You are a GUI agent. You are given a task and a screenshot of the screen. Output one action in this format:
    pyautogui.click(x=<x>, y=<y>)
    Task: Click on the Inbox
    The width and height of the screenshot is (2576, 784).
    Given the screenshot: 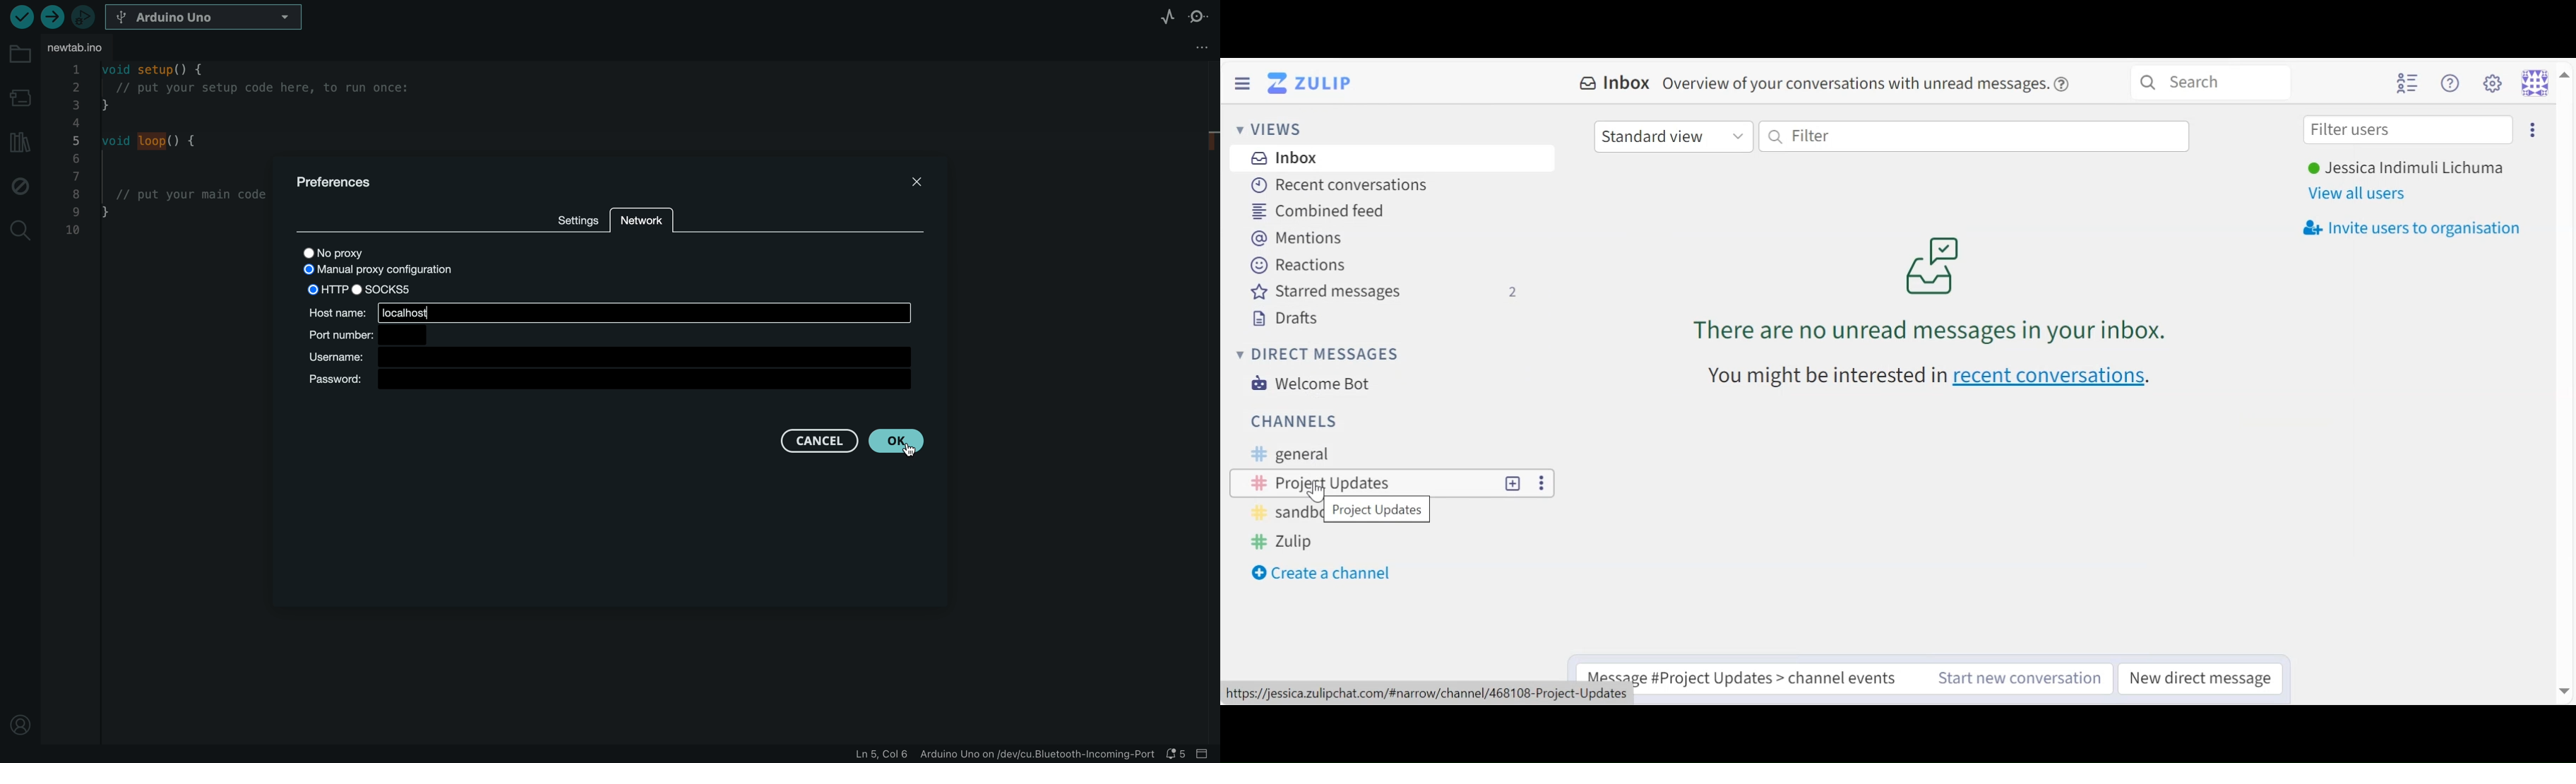 What is the action you would take?
    pyautogui.click(x=1616, y=83)
    